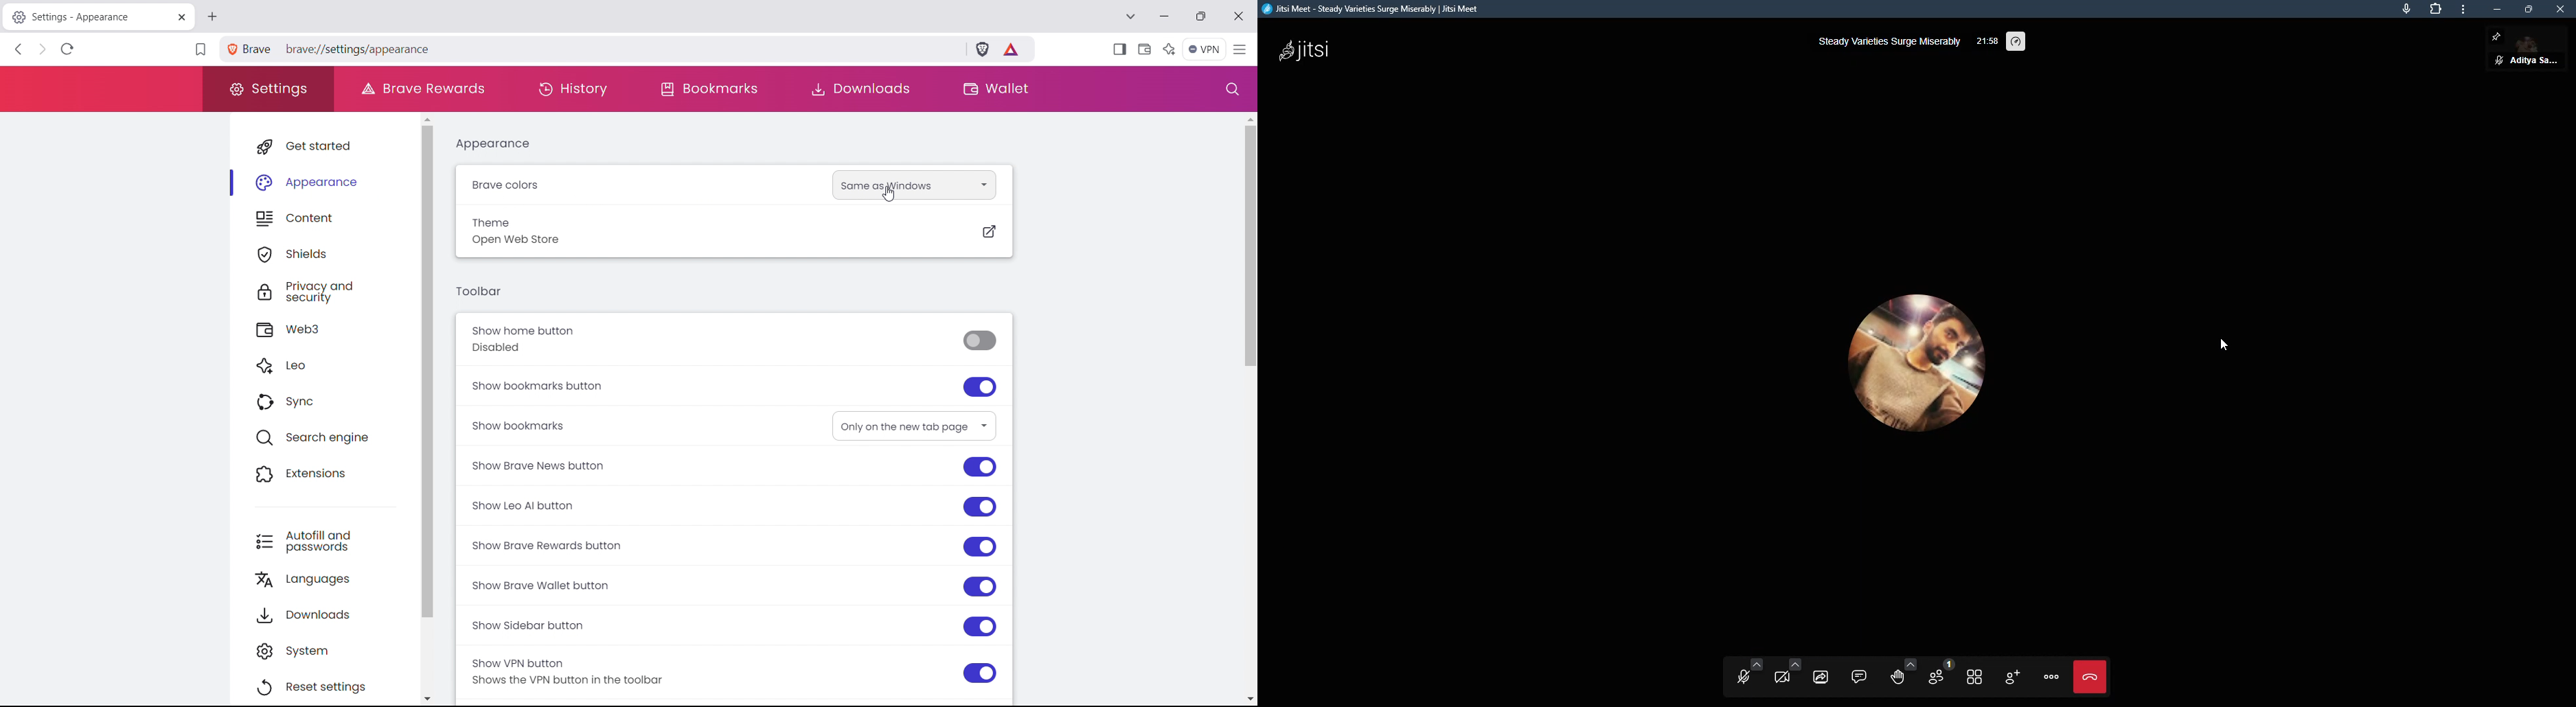 This screenshot has height=728, width=2576. Describe the element at coordinates (2463, 12) in the screenshot. I see `more` at that location.